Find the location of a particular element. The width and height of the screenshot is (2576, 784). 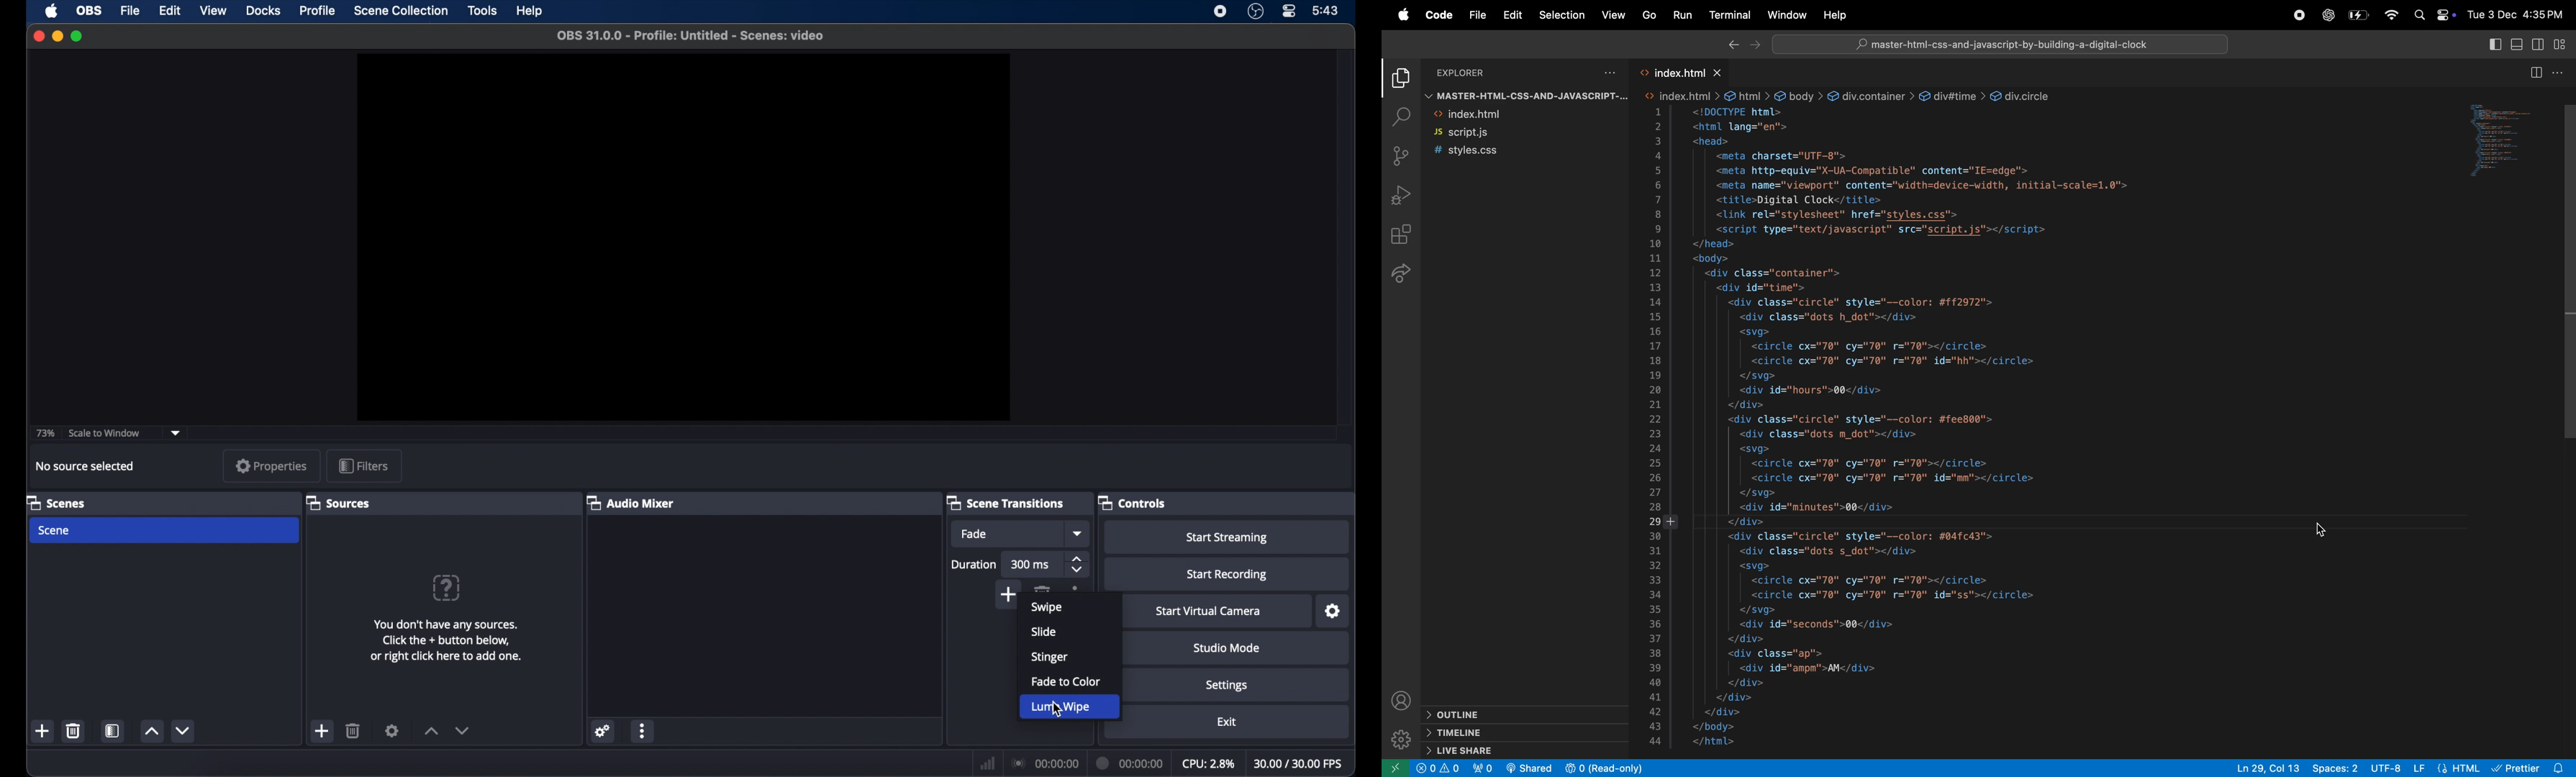

windows is located at coordinates (1788, 15).